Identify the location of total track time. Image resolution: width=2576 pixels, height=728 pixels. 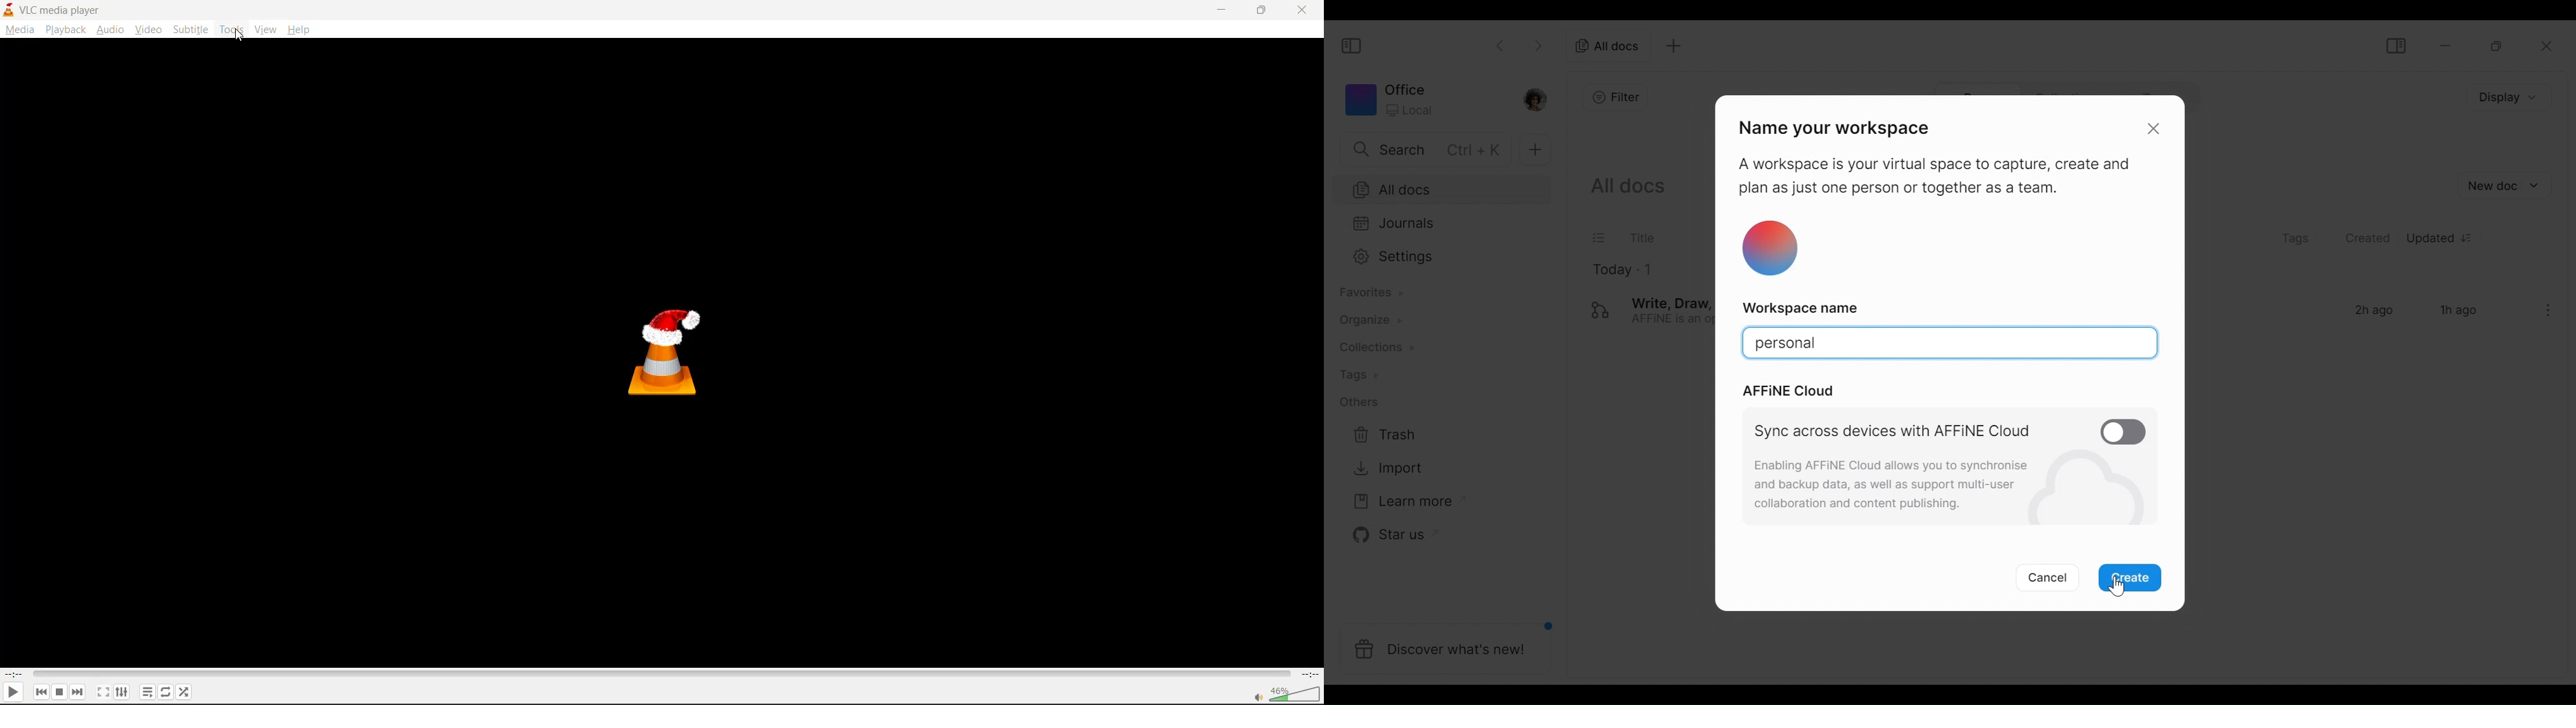
(1309, 673).